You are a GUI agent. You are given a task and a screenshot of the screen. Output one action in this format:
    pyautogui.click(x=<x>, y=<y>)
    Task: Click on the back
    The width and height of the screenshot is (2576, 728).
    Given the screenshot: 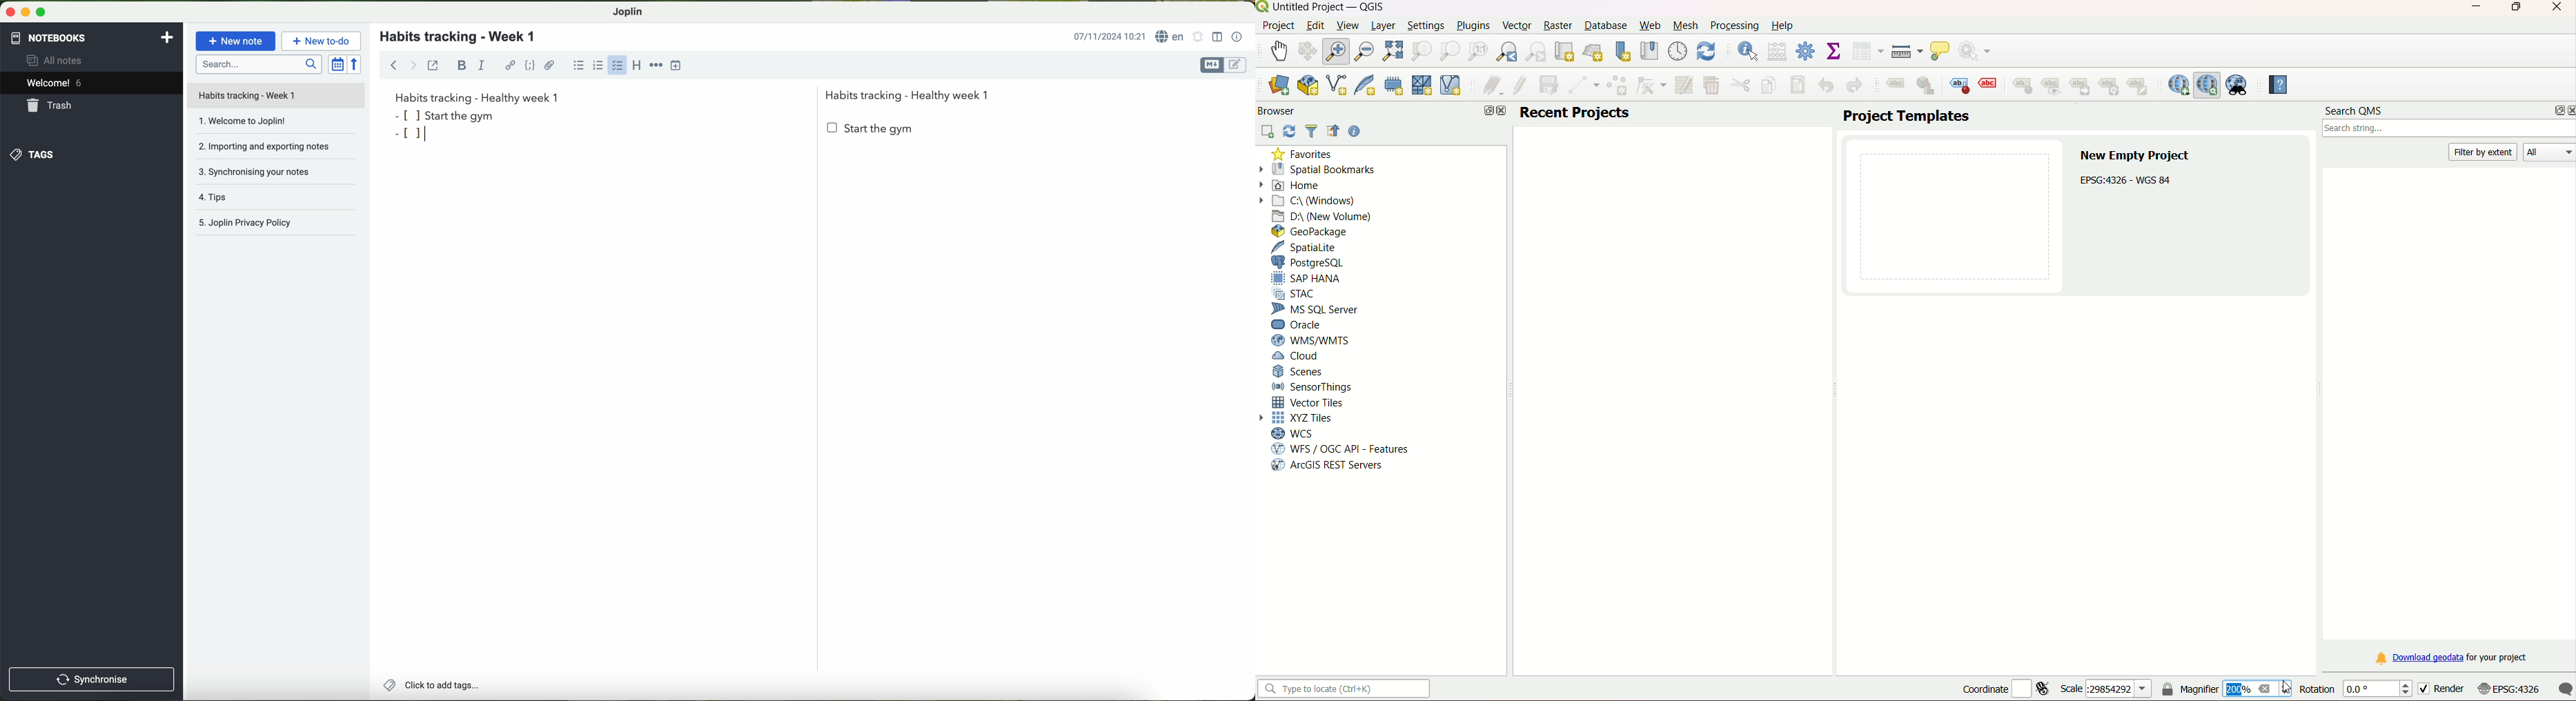 What is the action you would take?
    pyautogui.click(x=391, y=64)
    